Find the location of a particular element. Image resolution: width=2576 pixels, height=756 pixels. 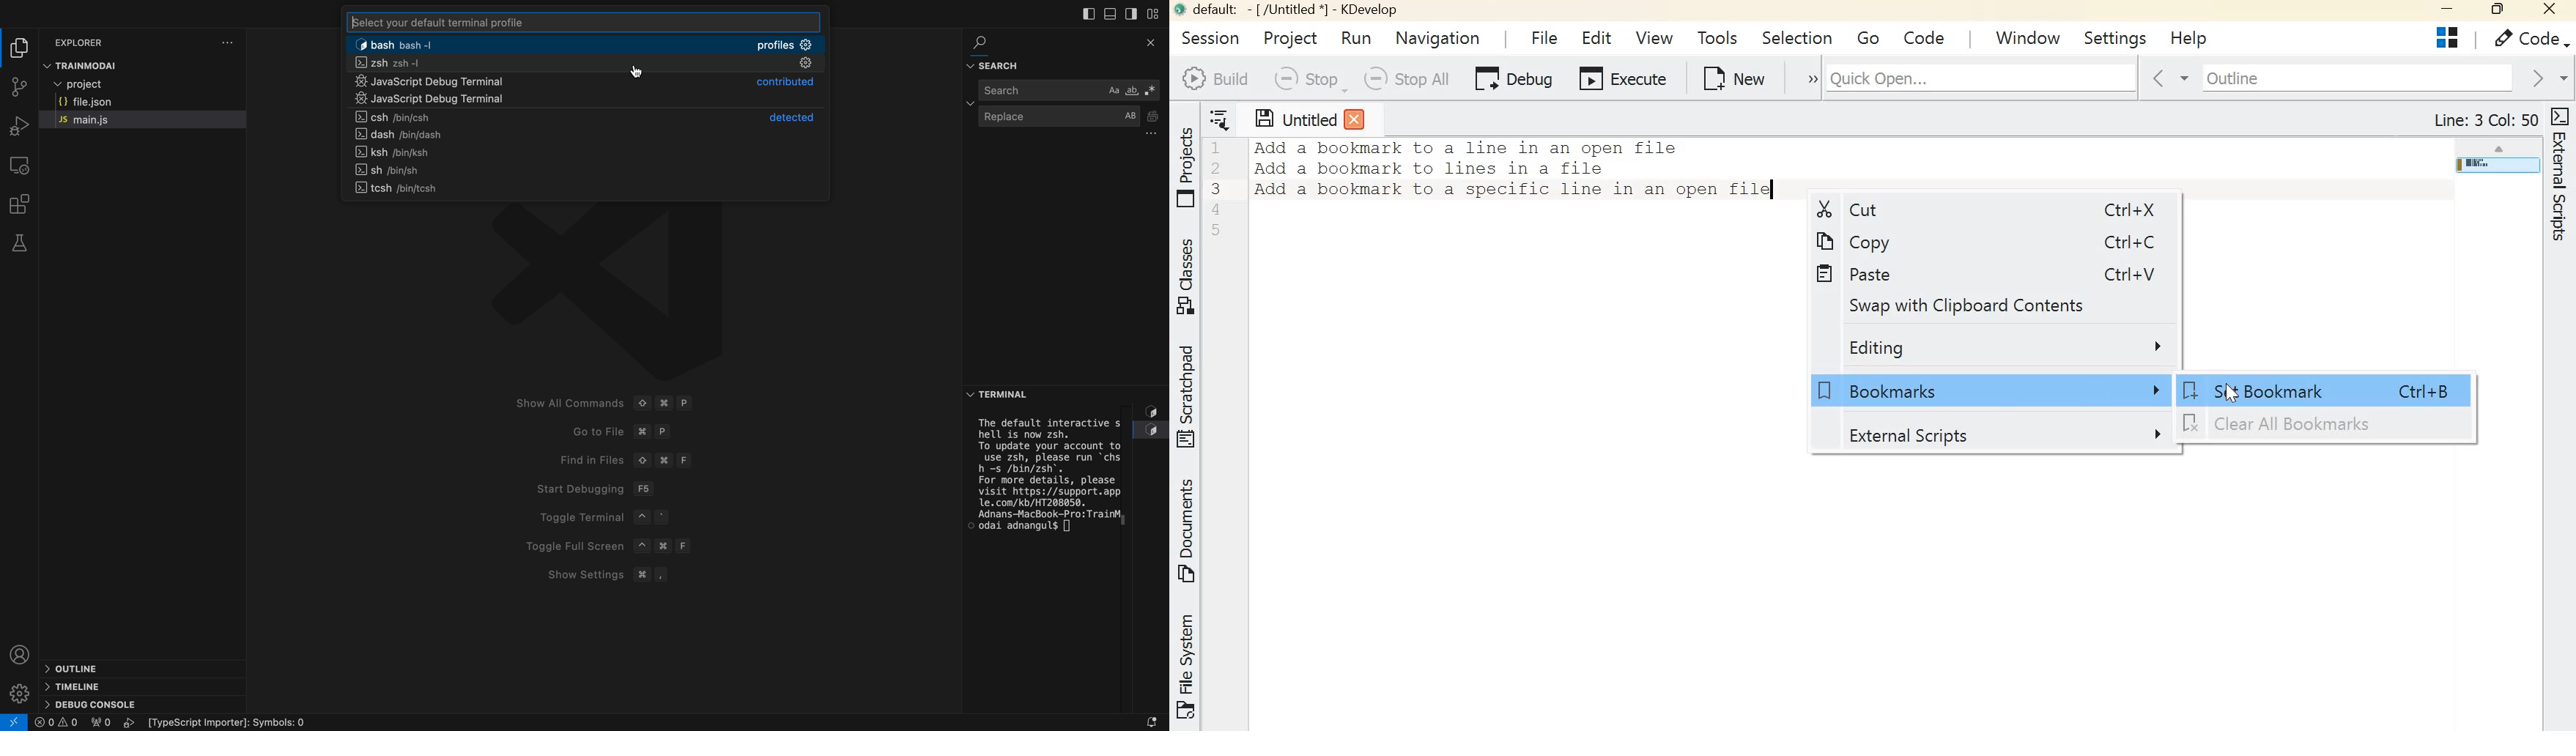

SHow Settings is located at coordinates (660, 574).